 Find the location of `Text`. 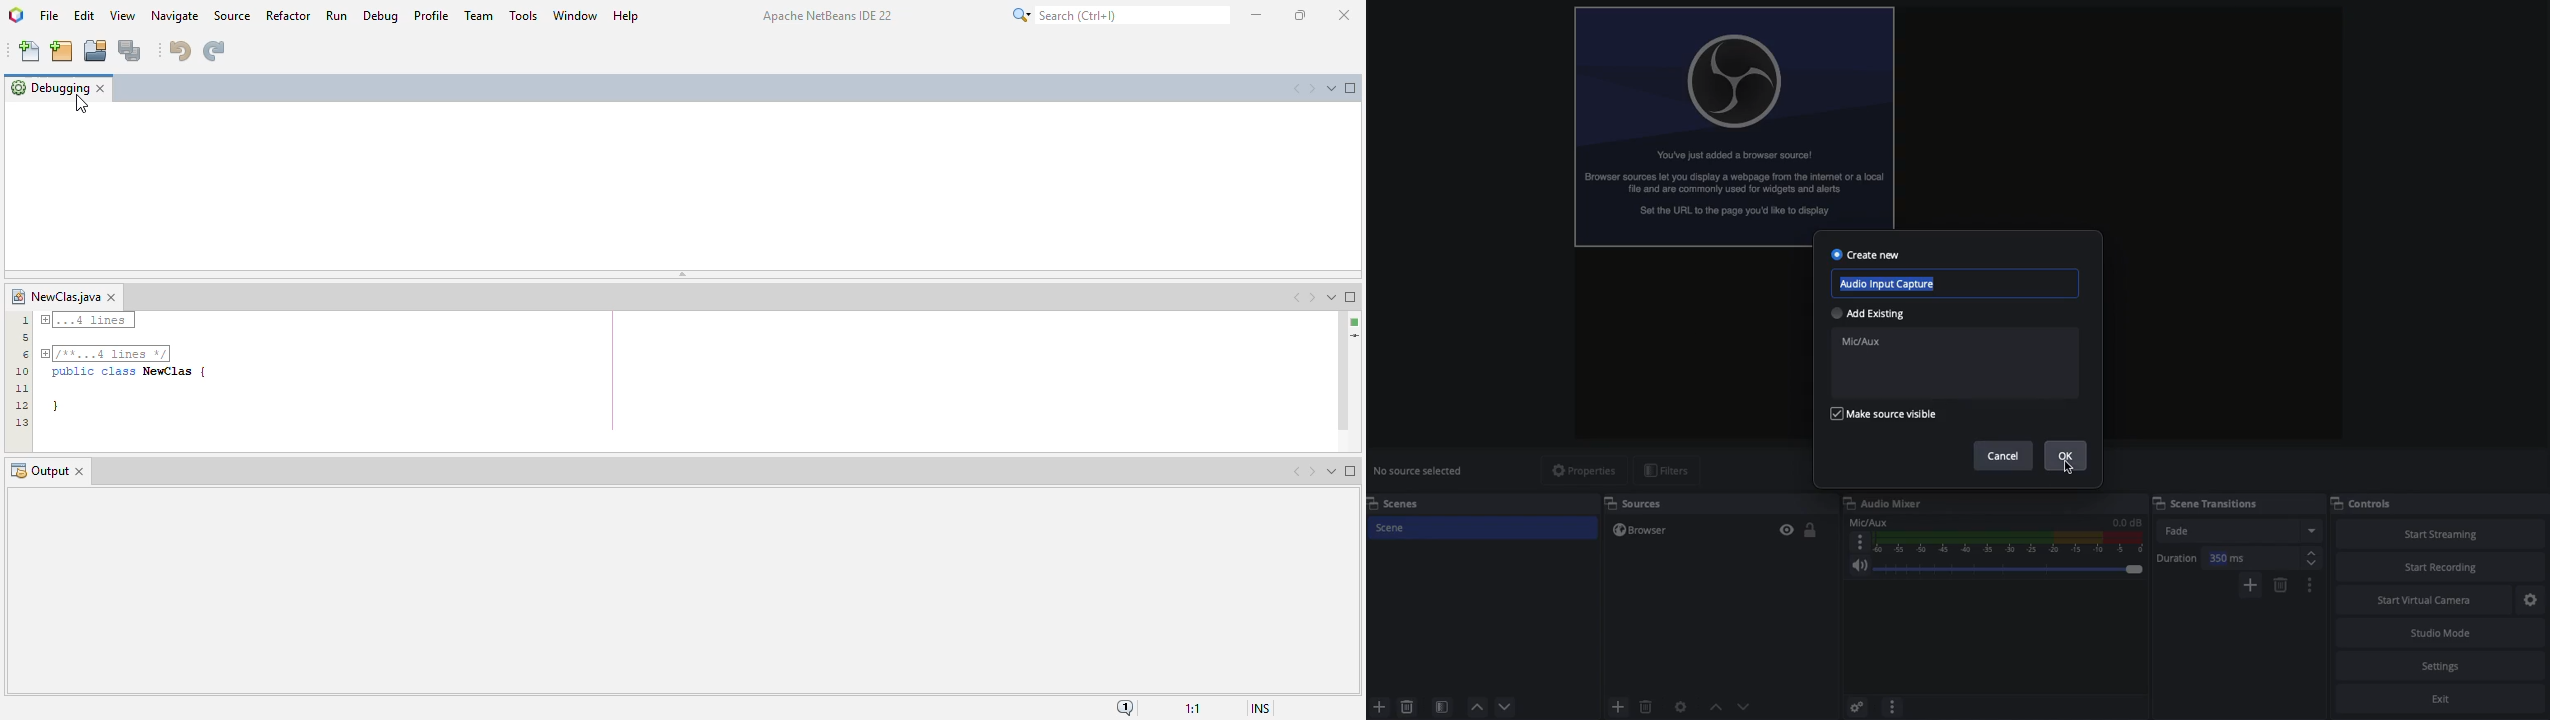

Text is located at coordinates (1954, 363).